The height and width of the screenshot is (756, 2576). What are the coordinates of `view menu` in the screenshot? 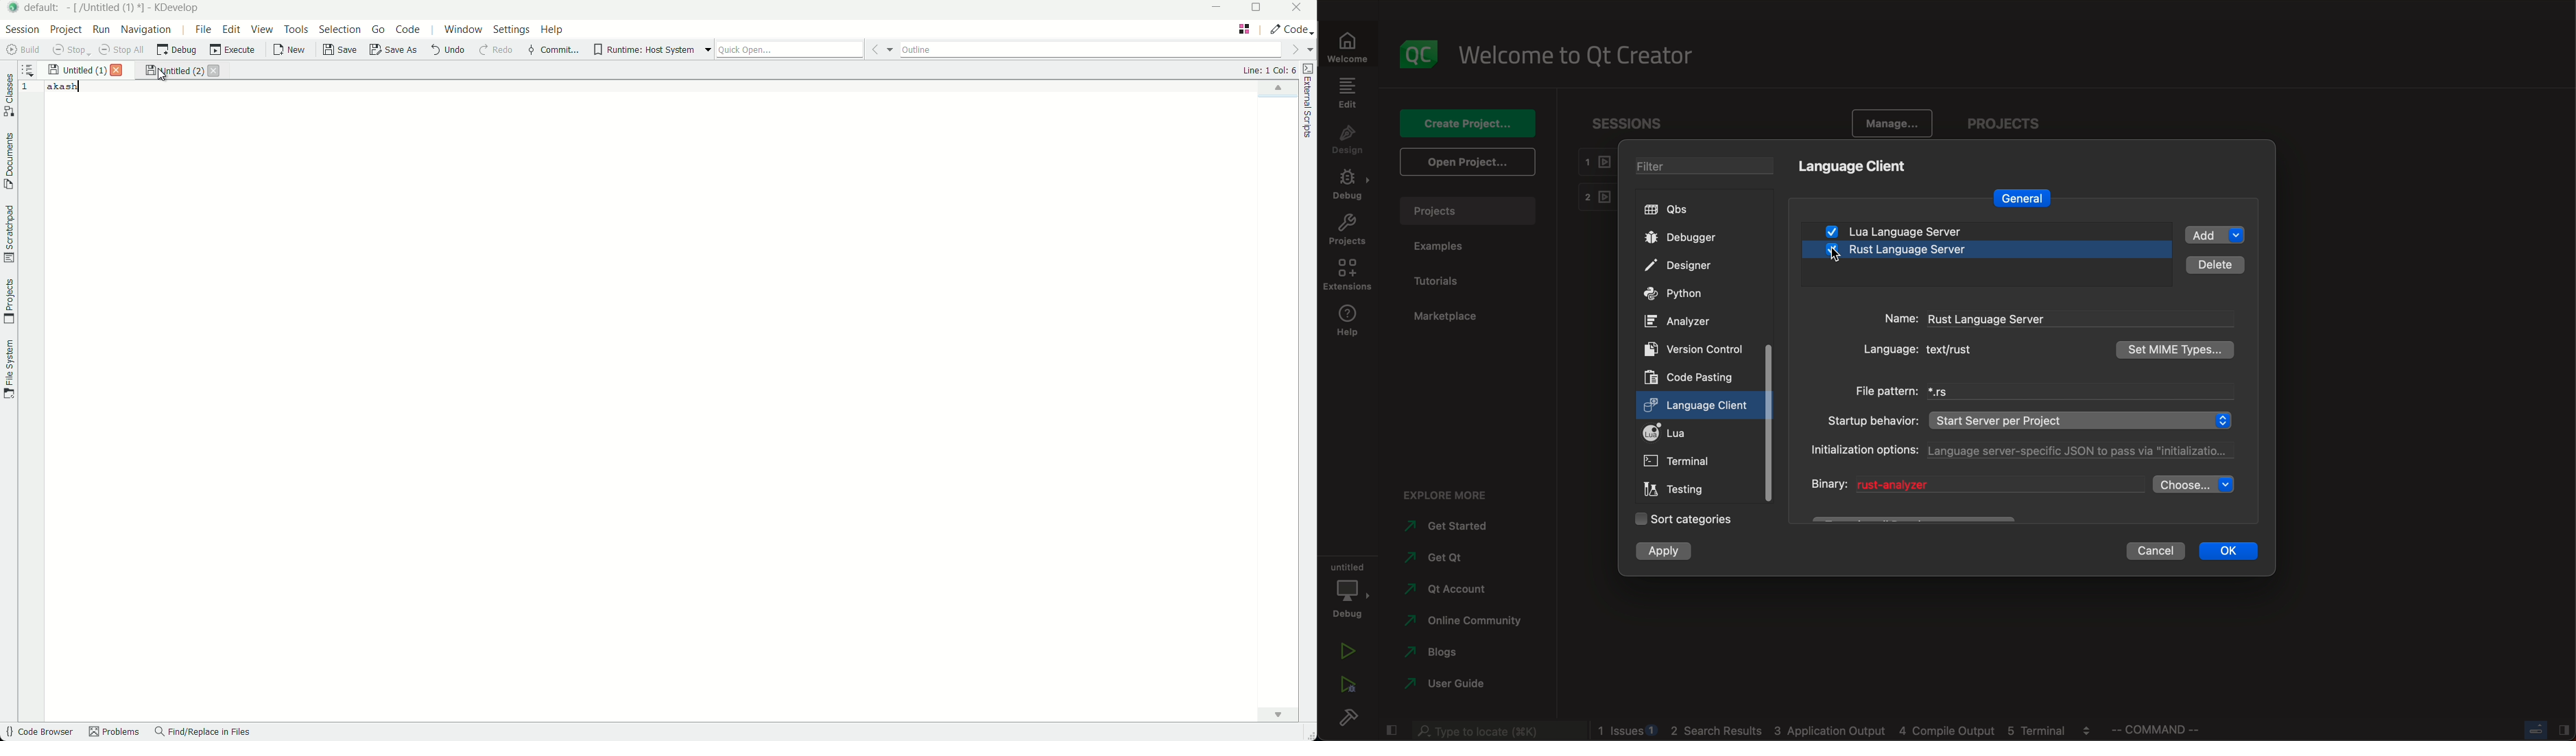 It's located at (261, 30).